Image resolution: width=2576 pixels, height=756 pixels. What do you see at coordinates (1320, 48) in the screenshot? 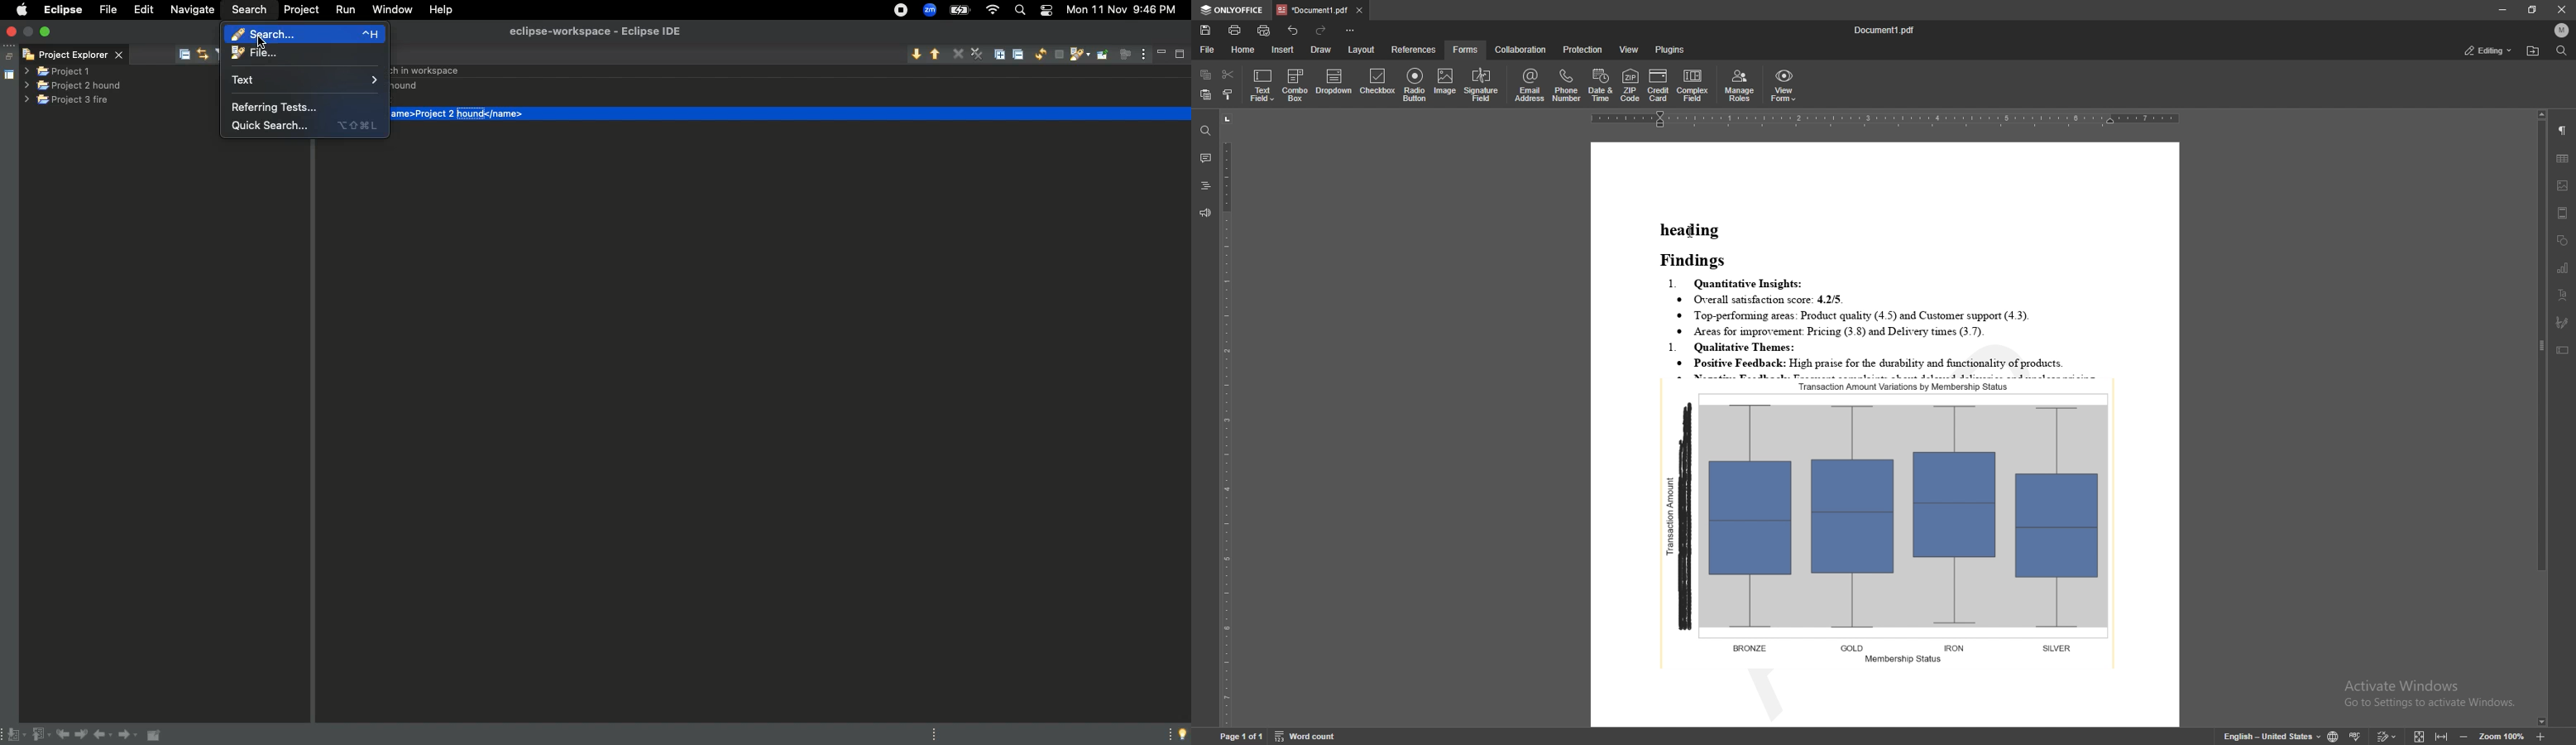
I see `draw` at bounding box center [1320, 48].